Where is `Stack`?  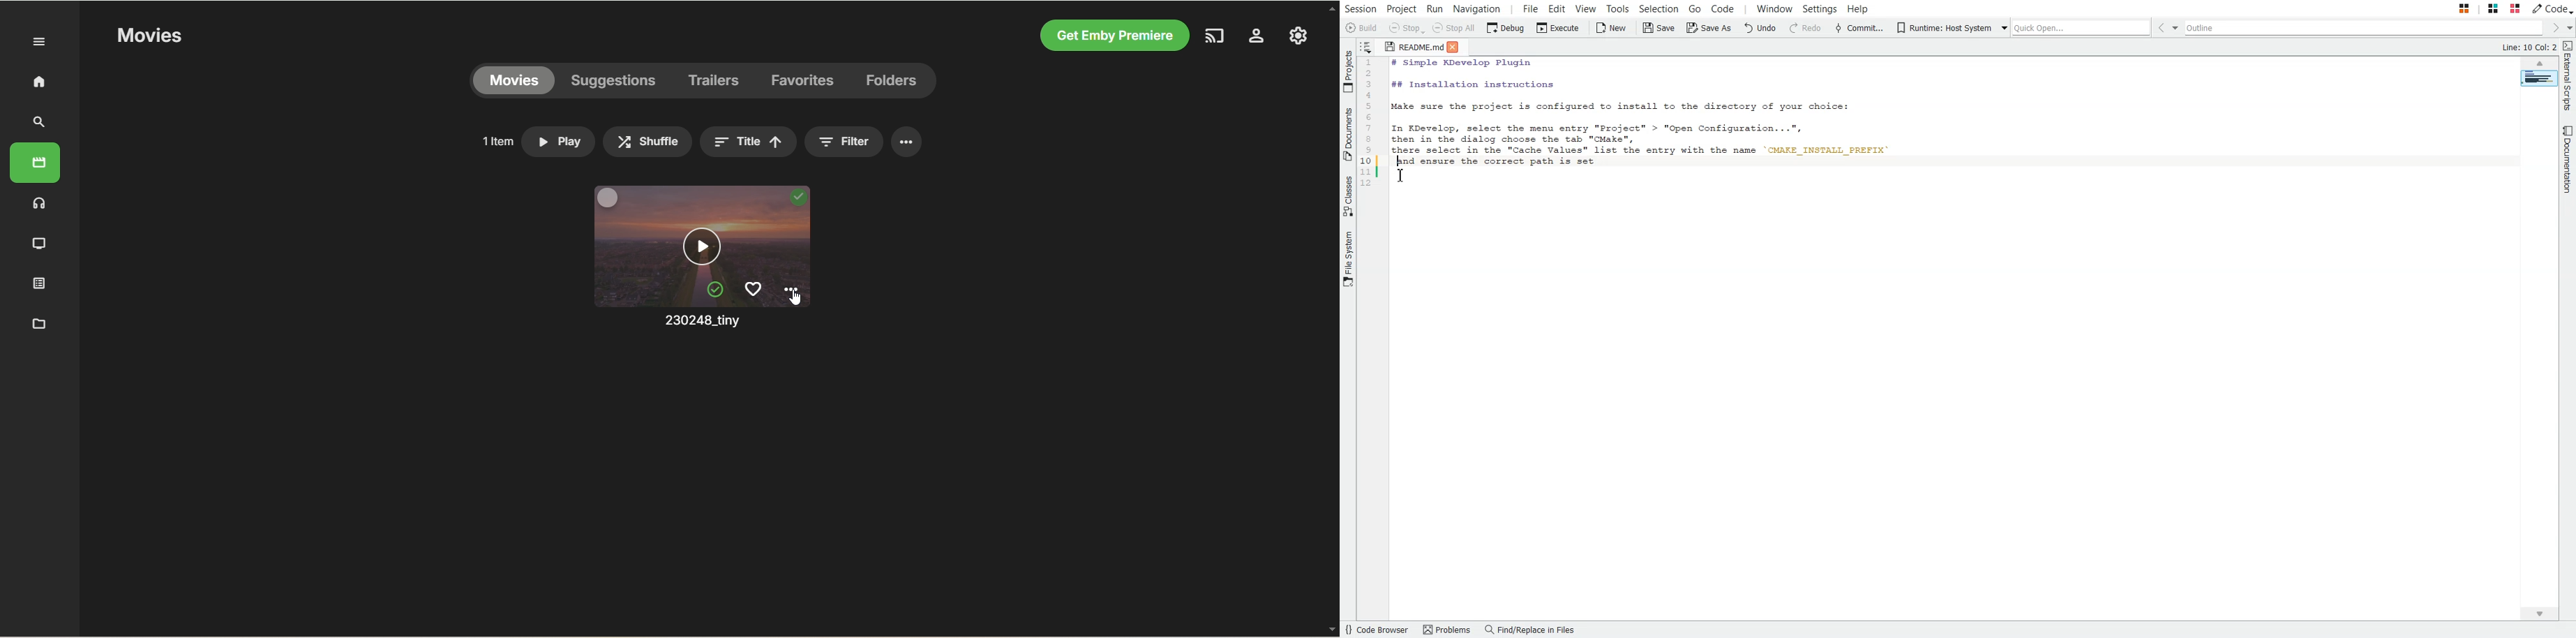 Stack is located at coordinates (2480, 8).